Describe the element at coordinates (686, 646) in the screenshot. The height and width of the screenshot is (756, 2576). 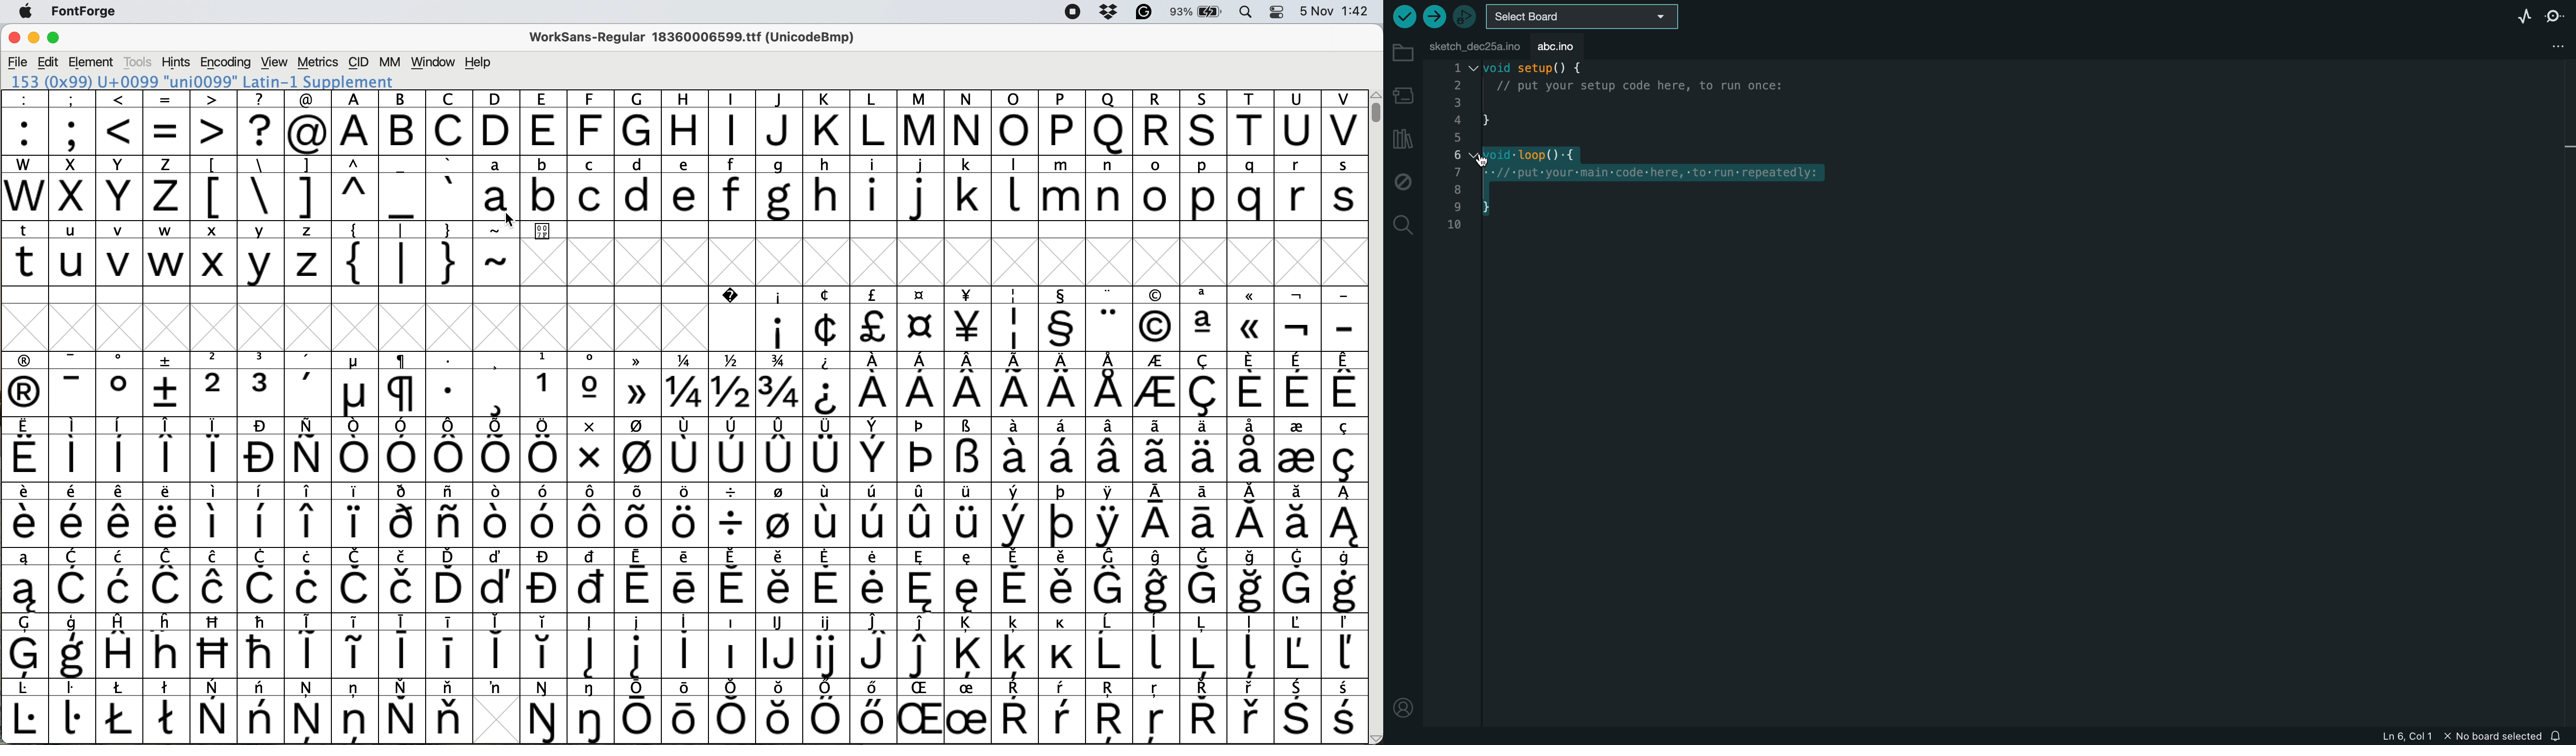
I see `symbol` at that location.